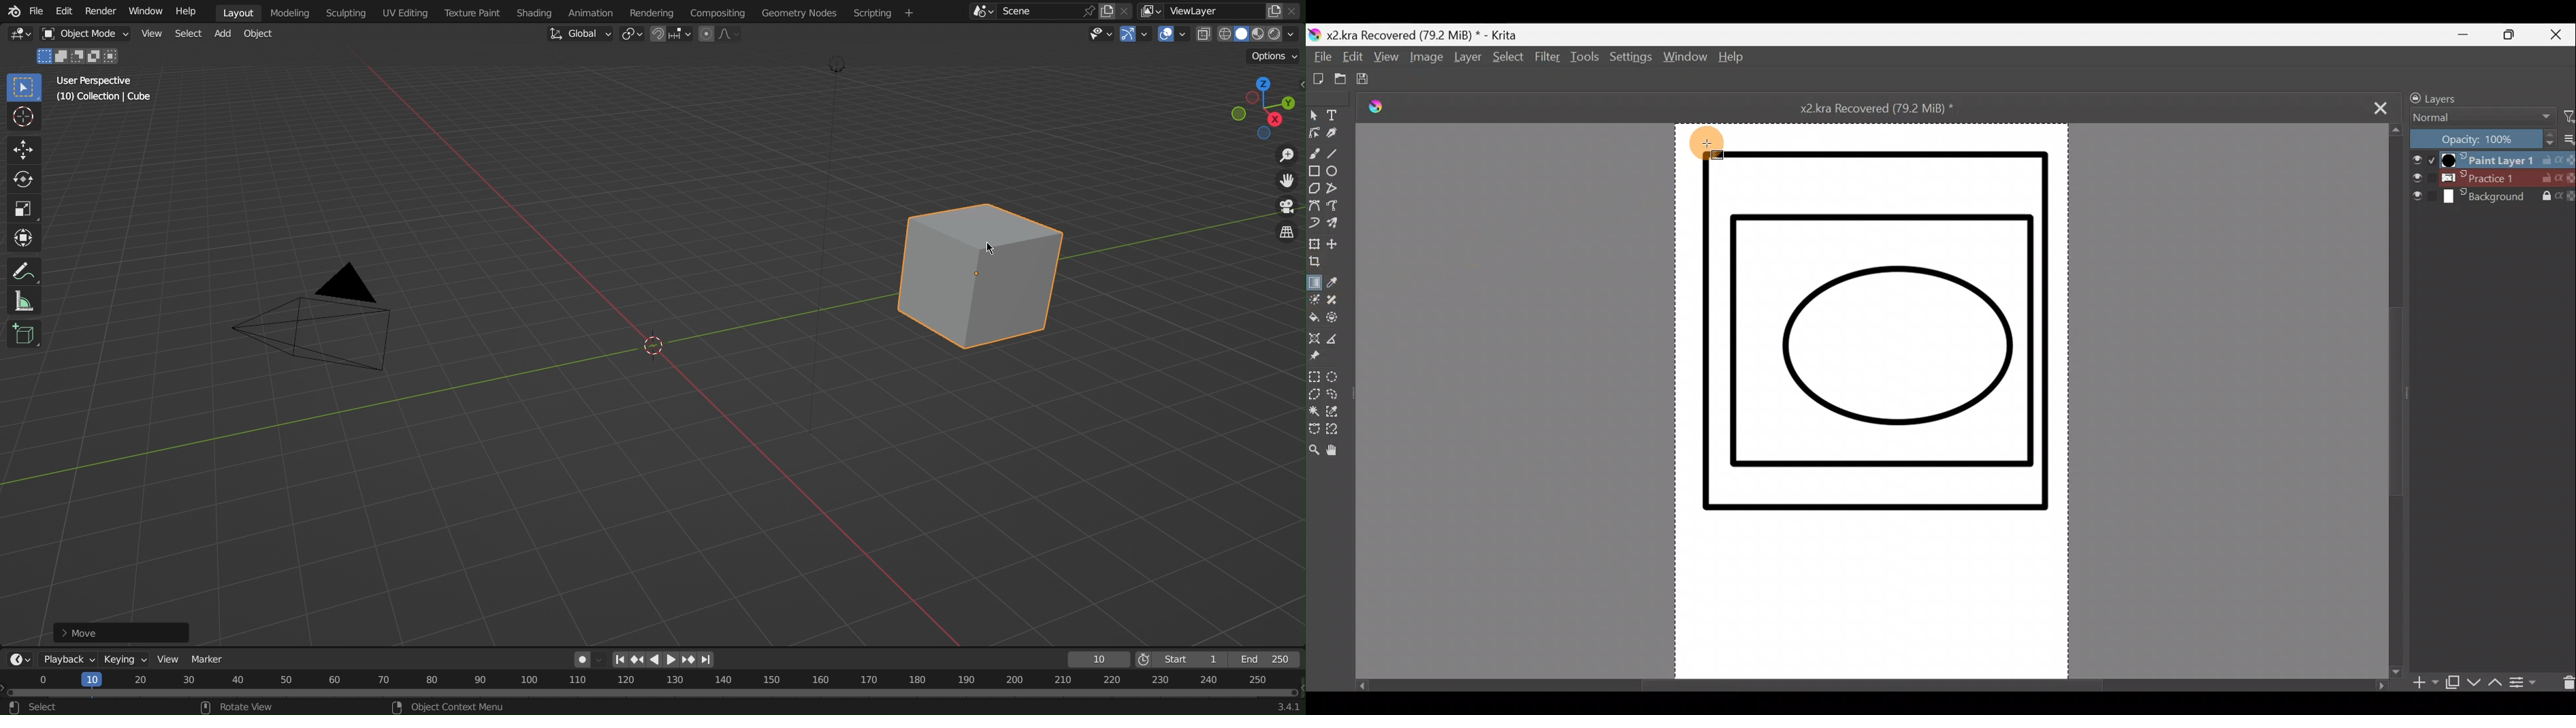 The image size is (2576, 728). What do you see at coordinates (1384, 109) in the screenshot?
I see `Krita logo` at bounding box center [1384, 109].